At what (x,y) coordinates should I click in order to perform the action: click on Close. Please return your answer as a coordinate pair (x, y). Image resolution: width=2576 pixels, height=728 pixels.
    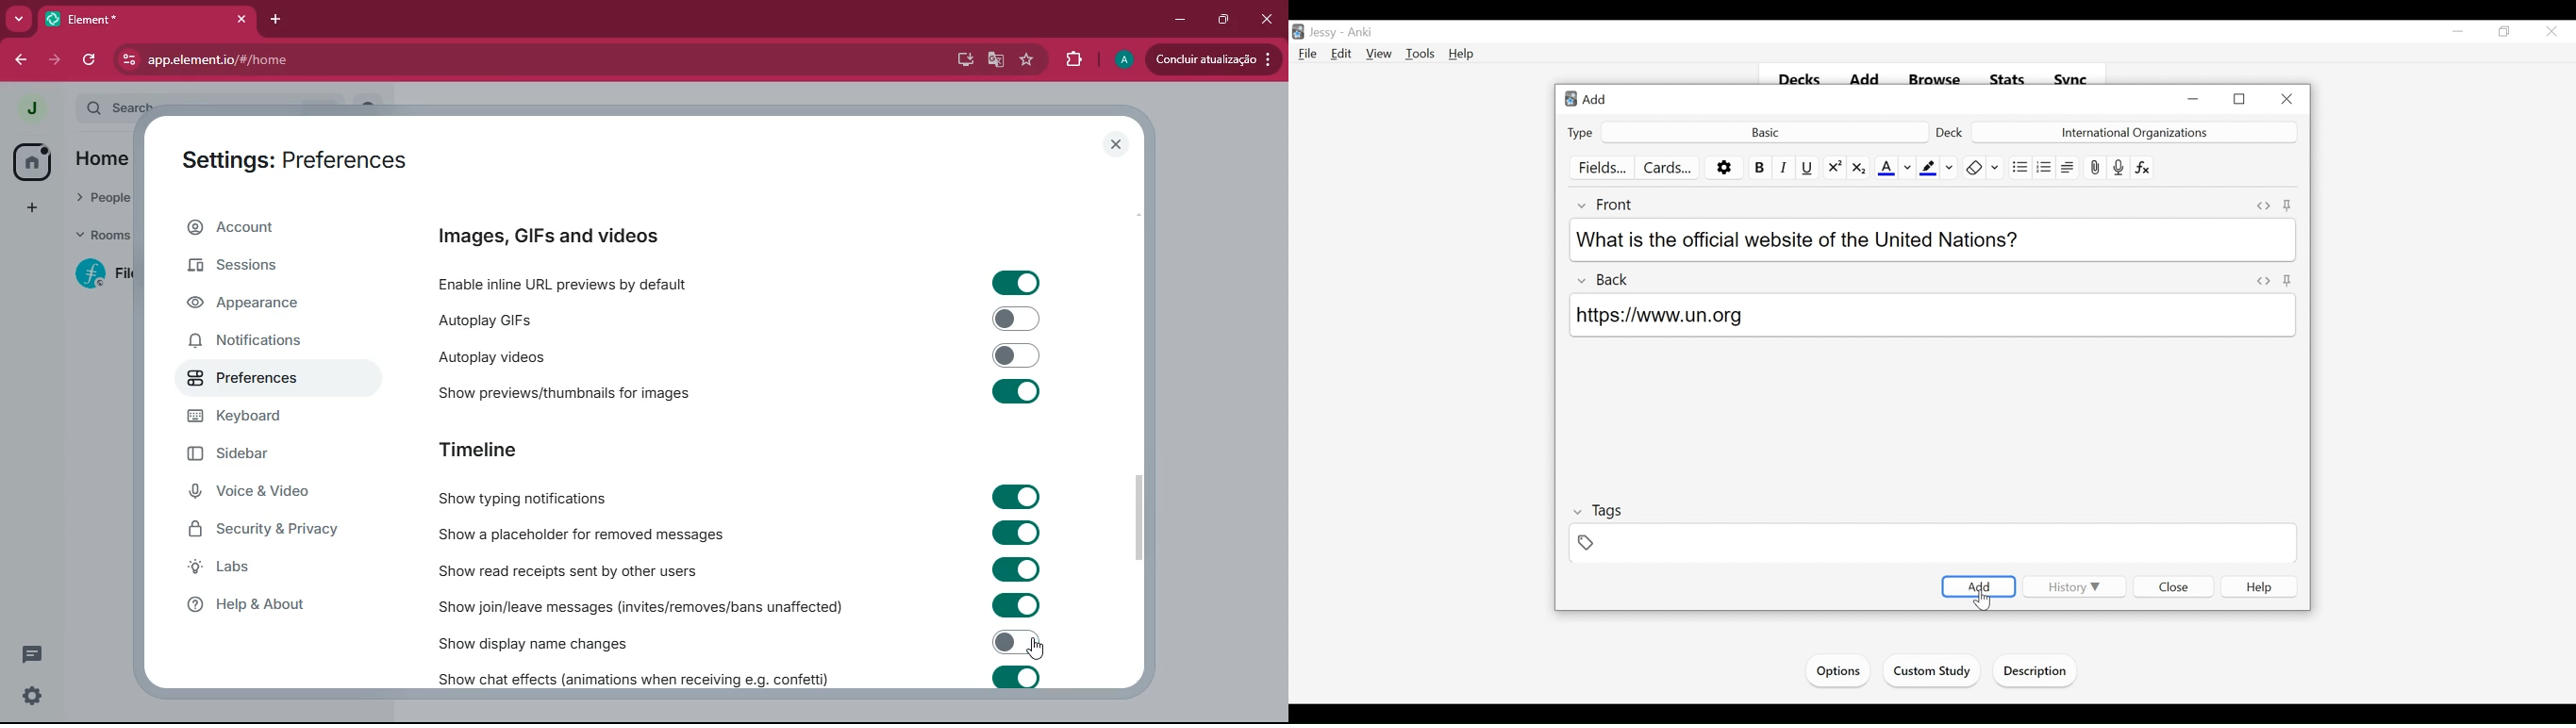
    Looking at the image, I should click on (2287, 98).